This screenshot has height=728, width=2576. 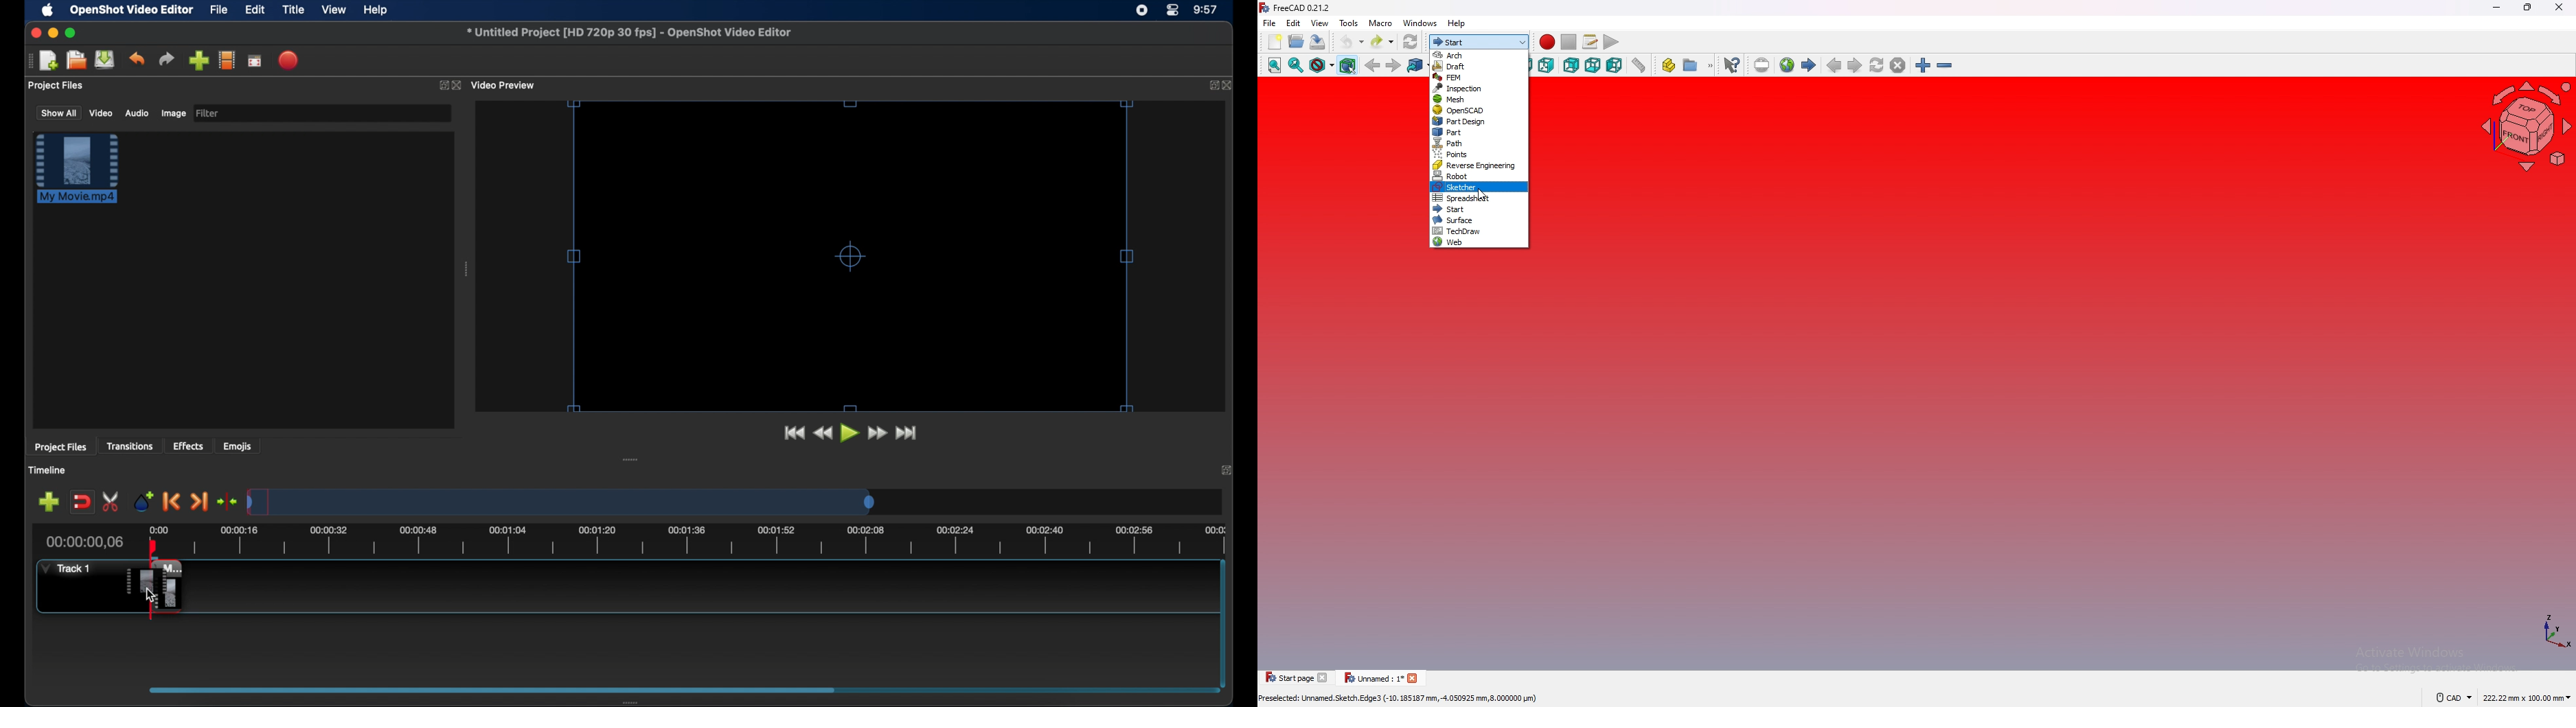 I want to click on open SCAD, so click(x=1479, y=109).